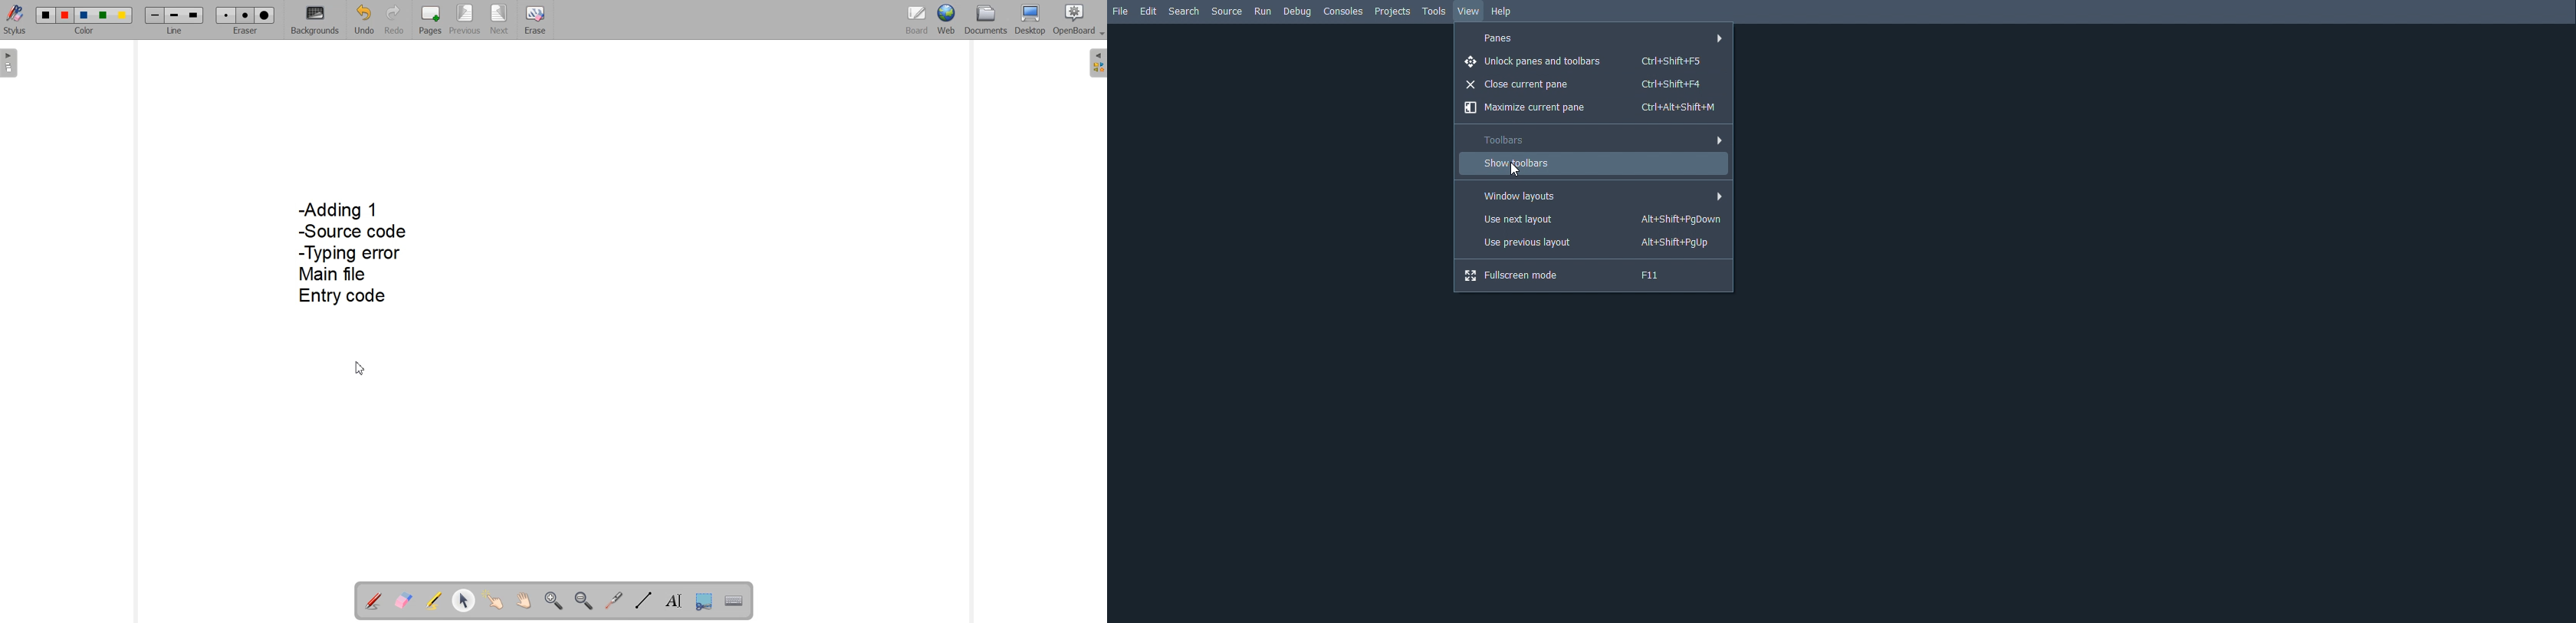 This screenshot has height=644, width=2576. I want to click on Window layouts, so click(1598, 195).